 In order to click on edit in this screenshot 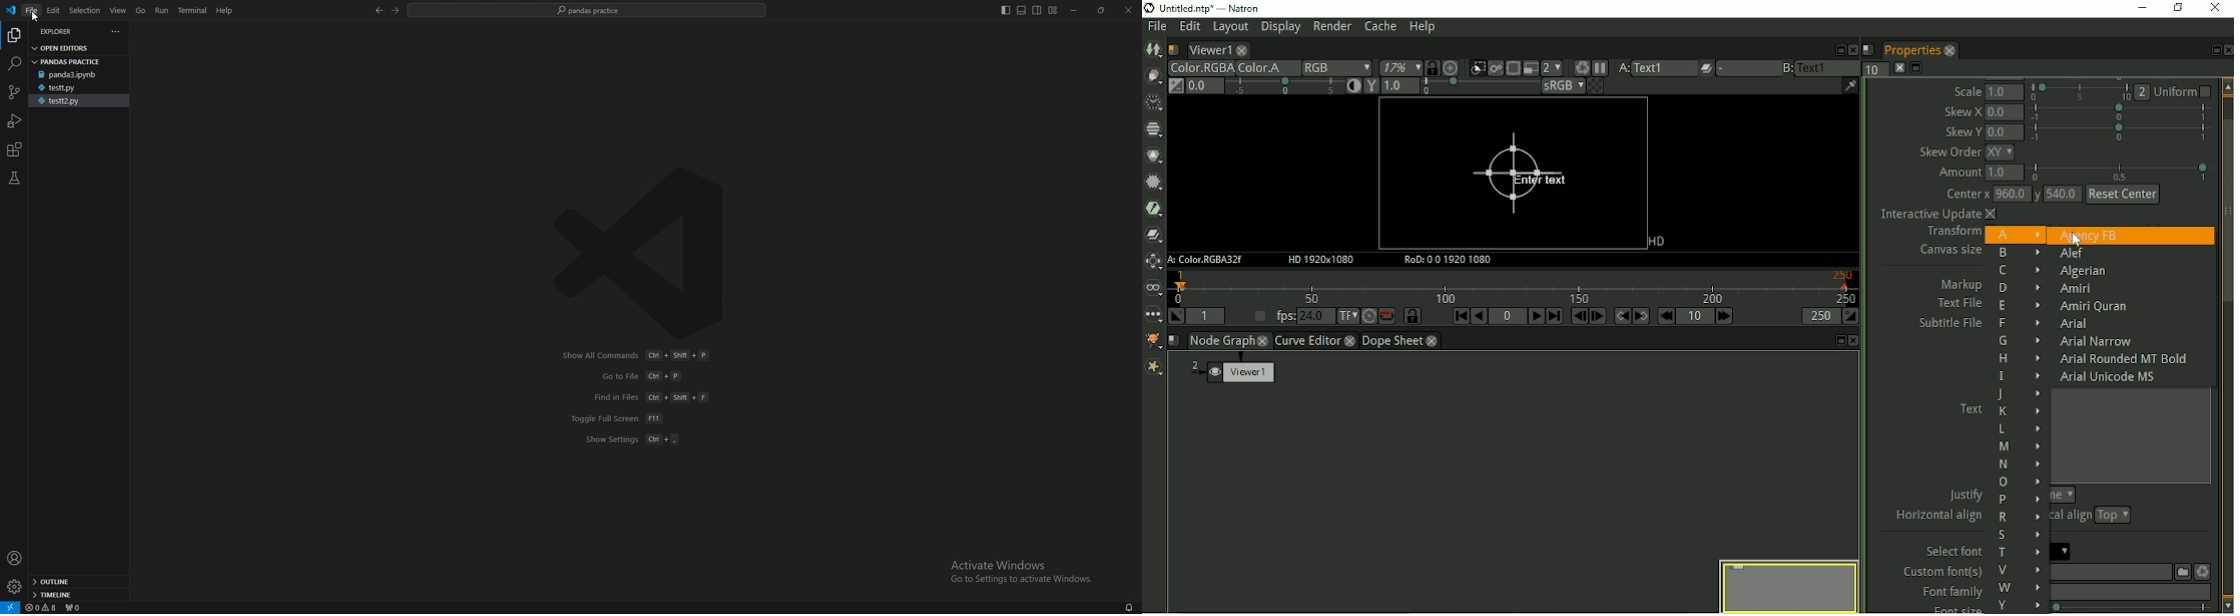, I will do `click(55, 10)`.